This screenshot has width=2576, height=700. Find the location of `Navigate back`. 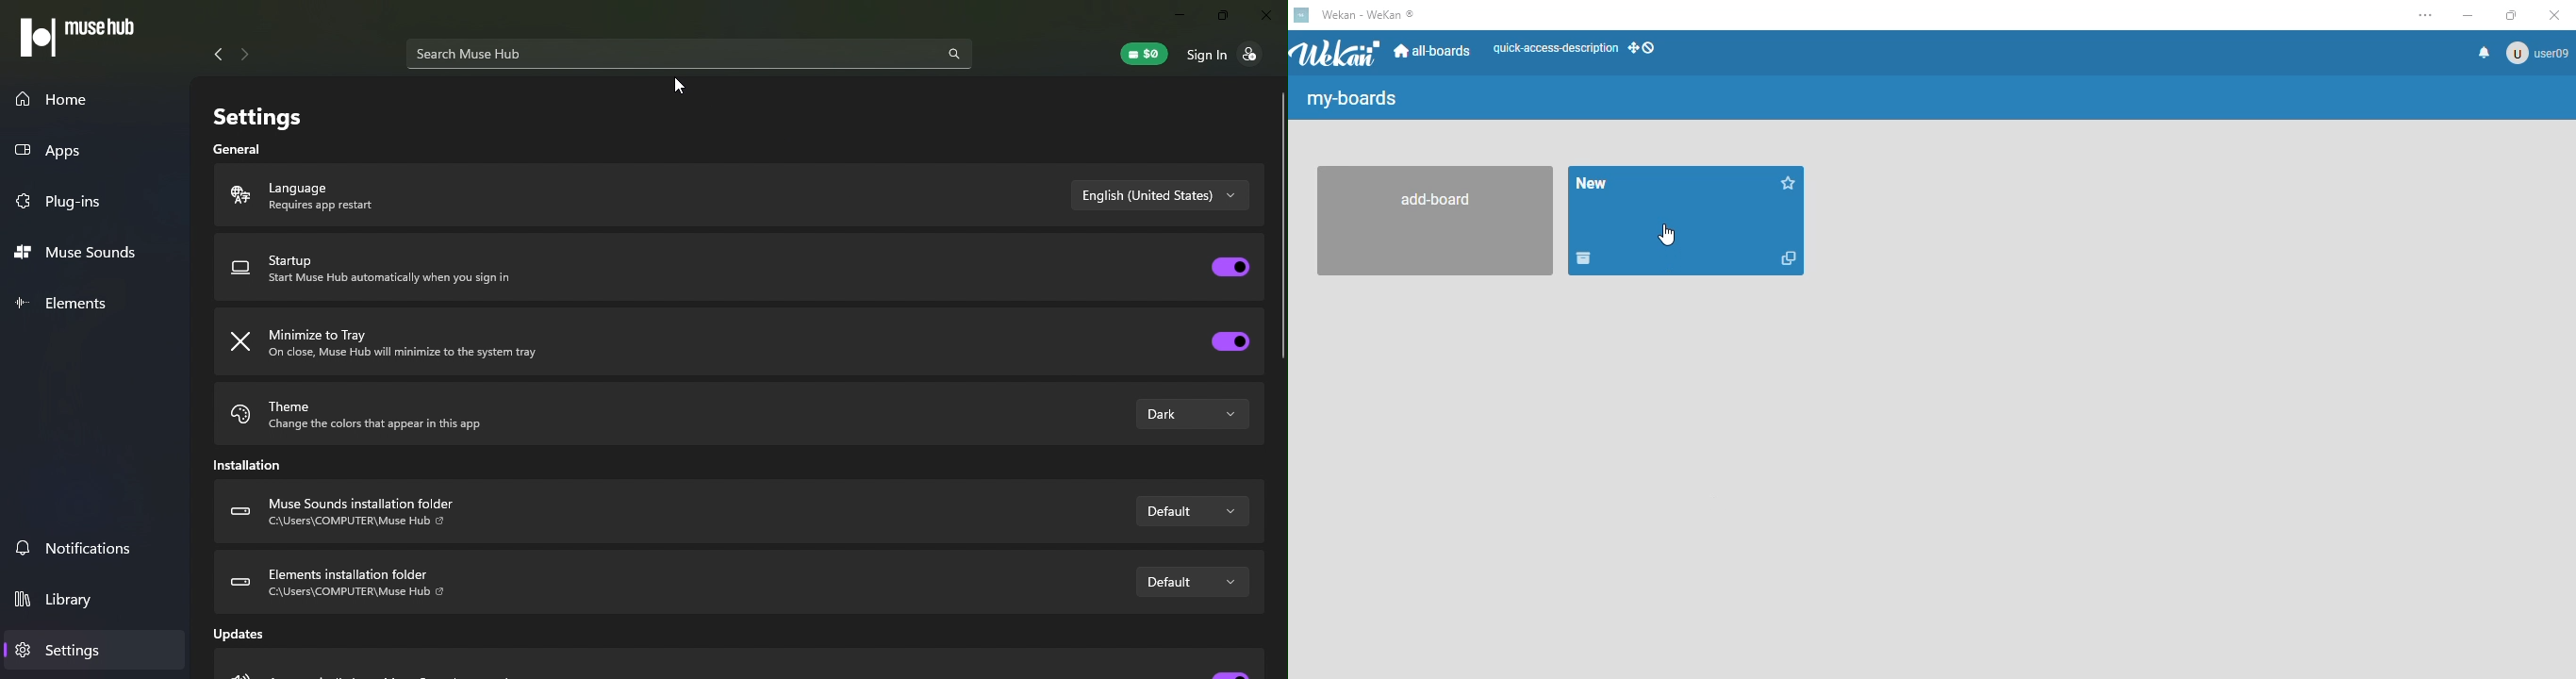

Navigate back is located at coordinates (213, 54).